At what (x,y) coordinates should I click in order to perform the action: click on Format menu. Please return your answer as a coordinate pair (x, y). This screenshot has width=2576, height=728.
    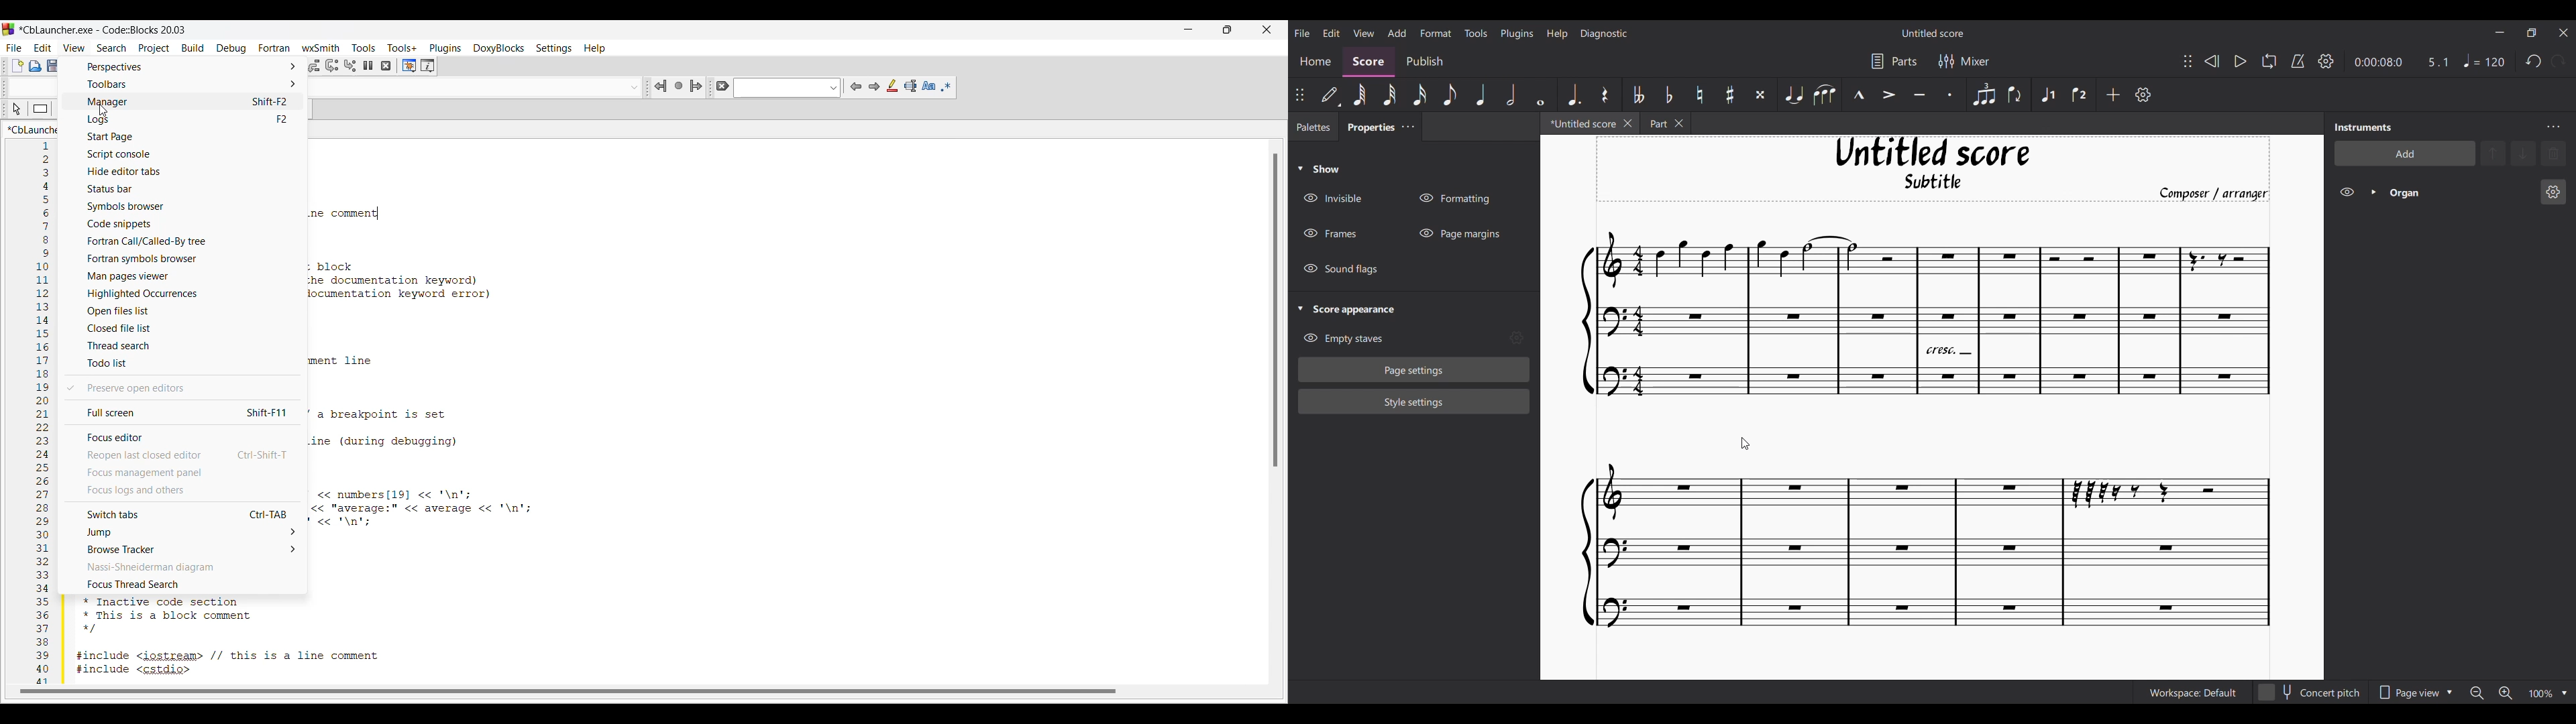
    Looking at the image, I should click on (1436, 32).